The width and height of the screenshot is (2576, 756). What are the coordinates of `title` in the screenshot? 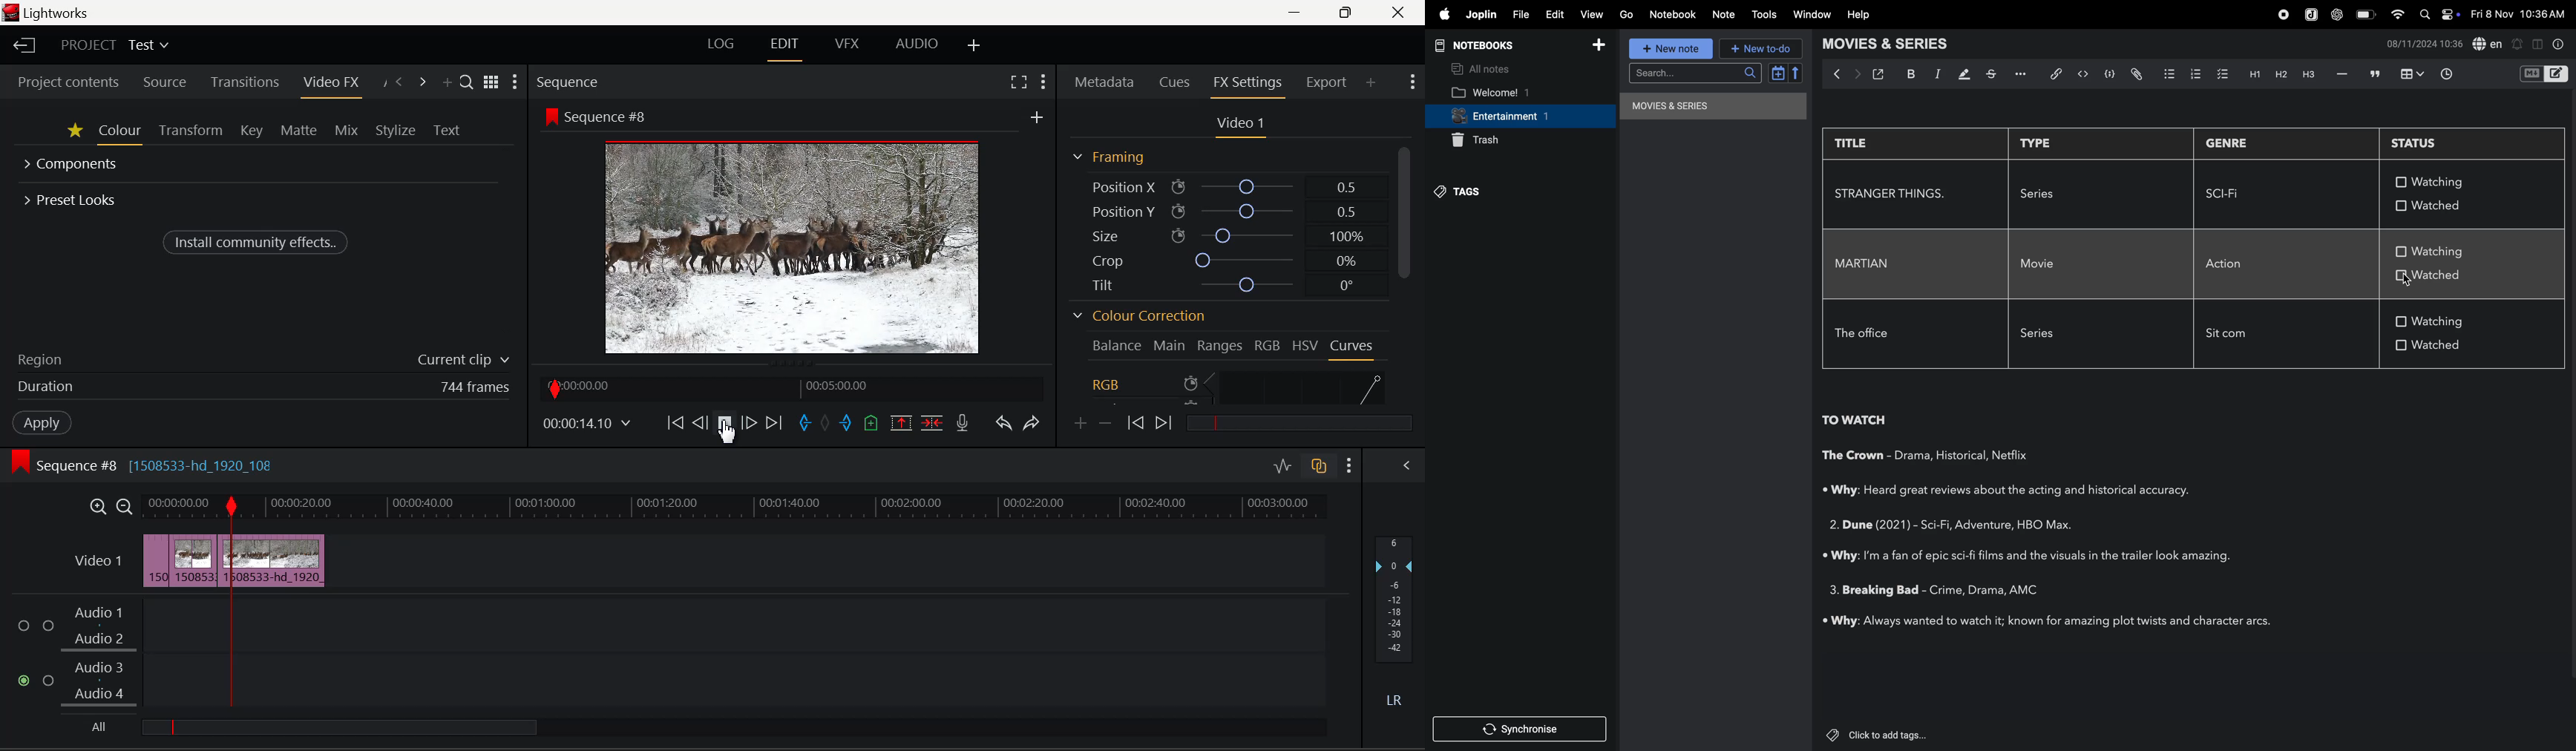 It's located at (1872, 591).